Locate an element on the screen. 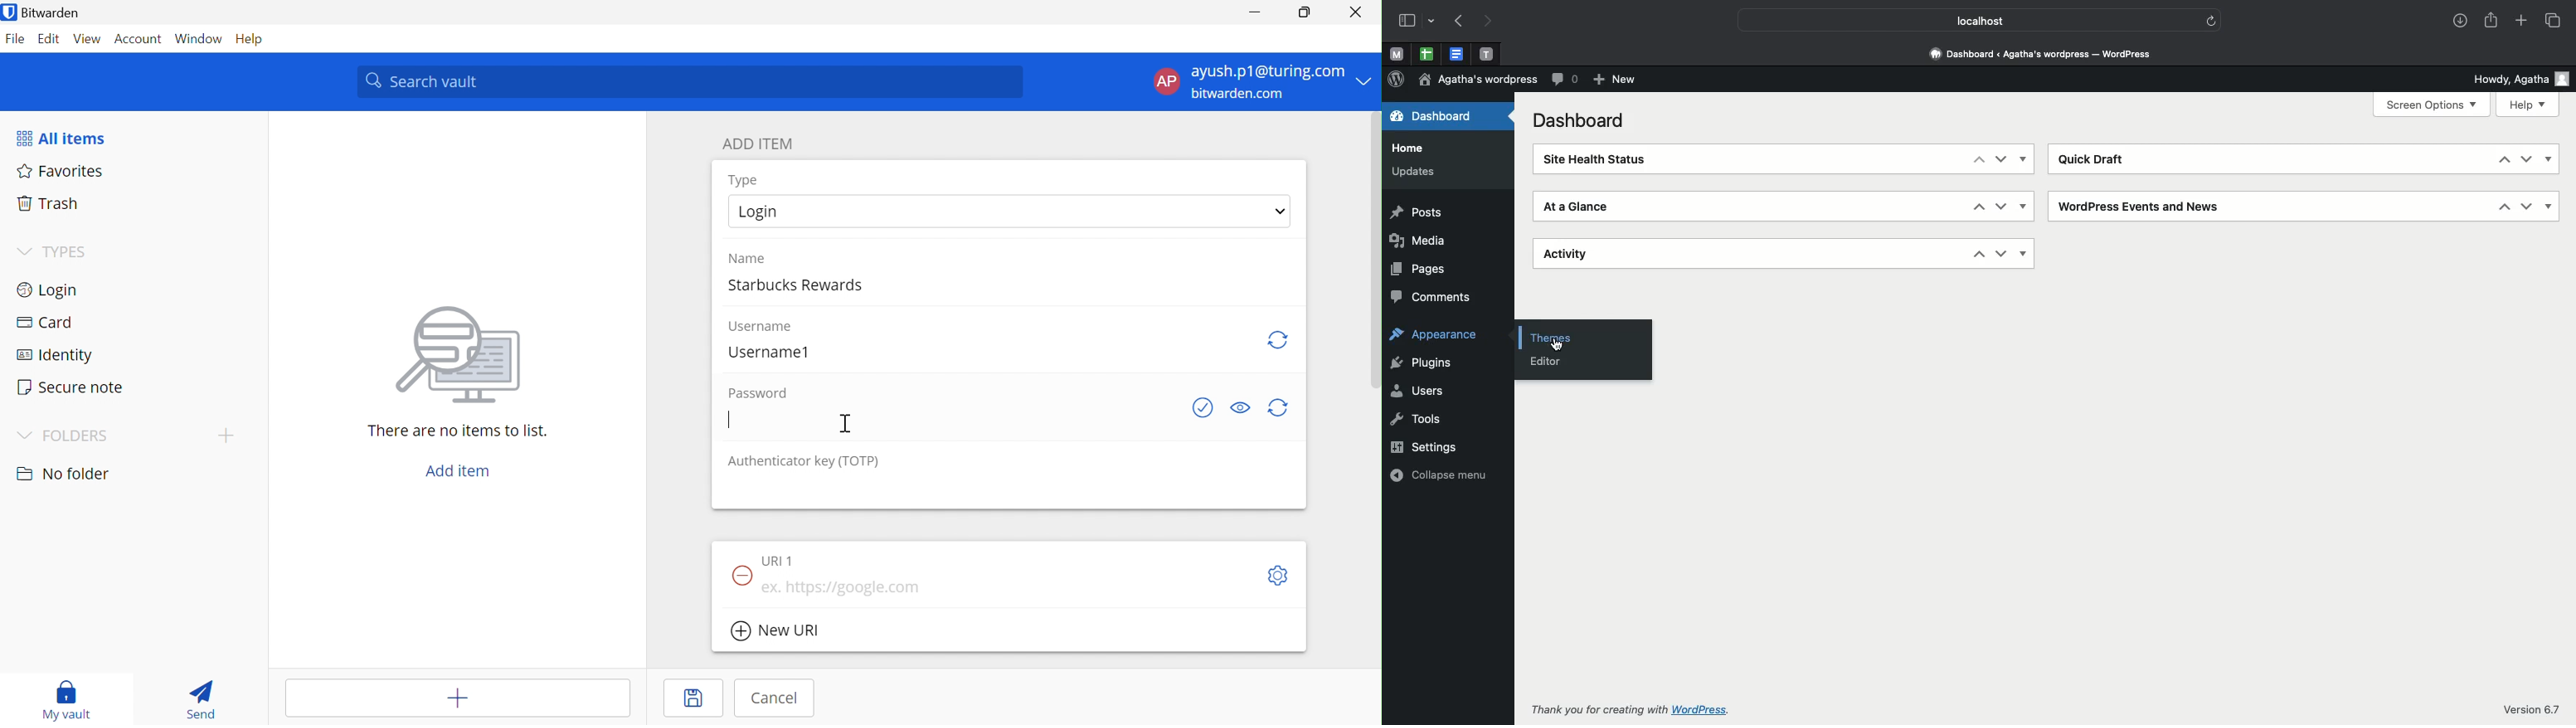 This screenshot has width=2576, height=728. Add item is located at coordinates (432, 698).